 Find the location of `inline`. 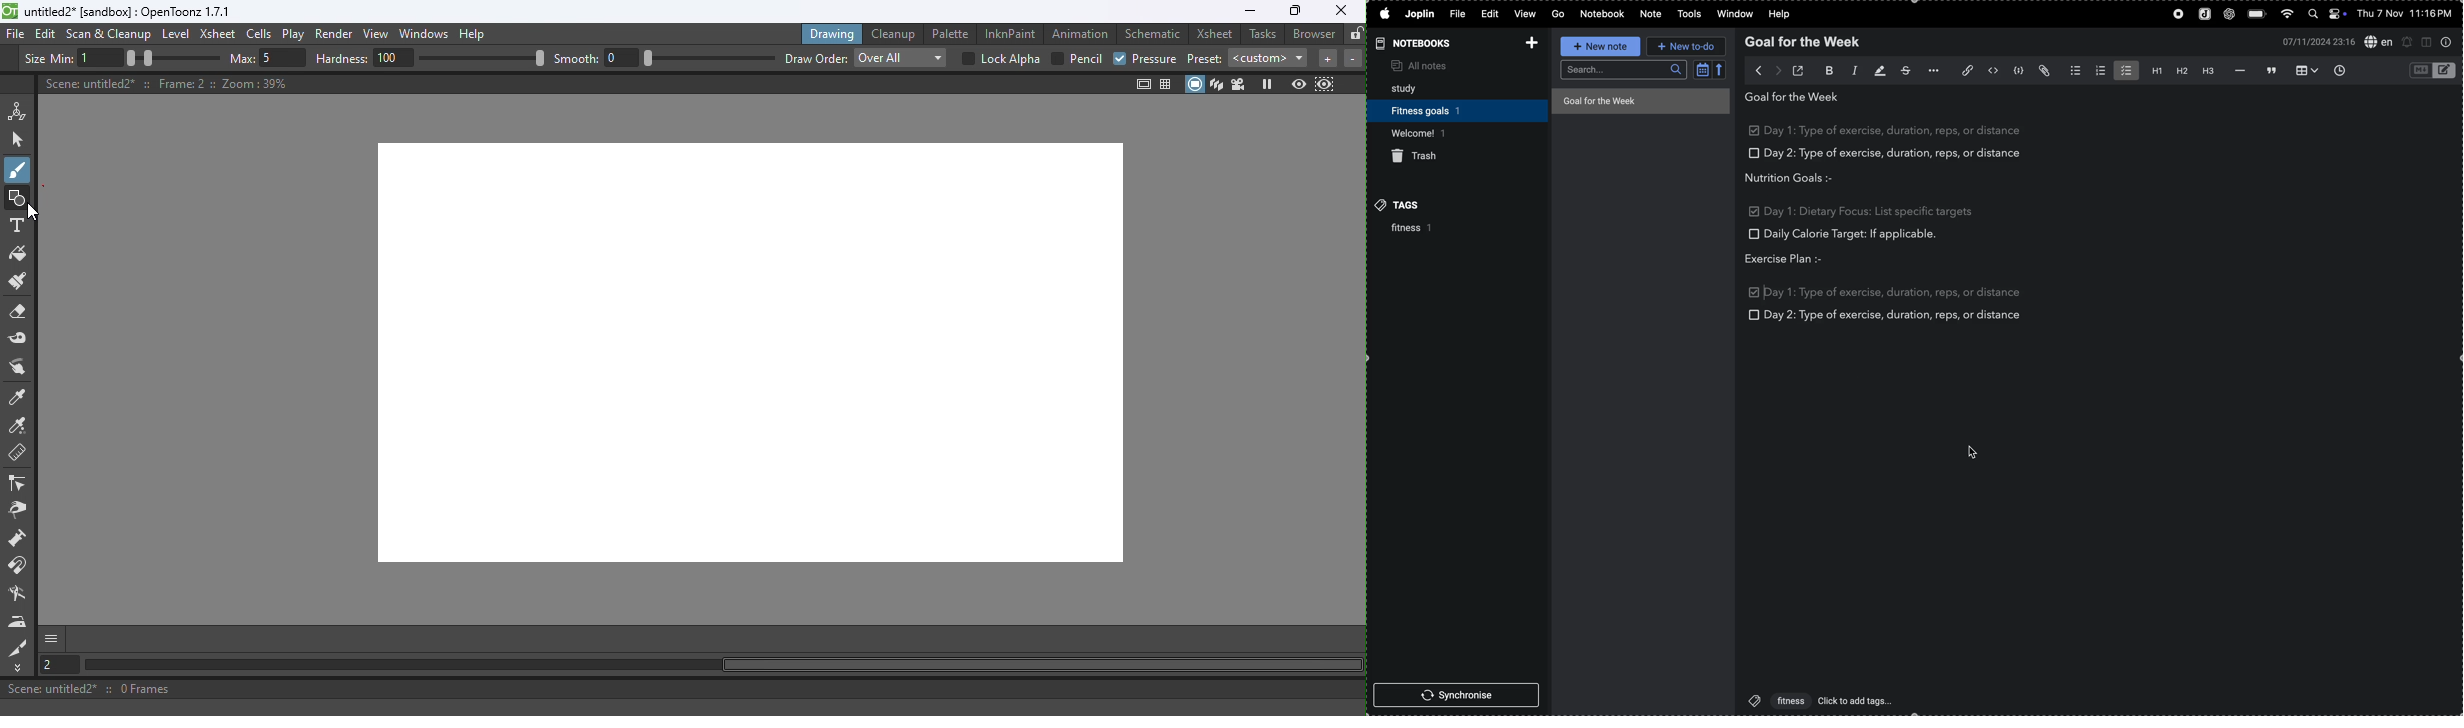

inline is located at coordinates (1992, 71).